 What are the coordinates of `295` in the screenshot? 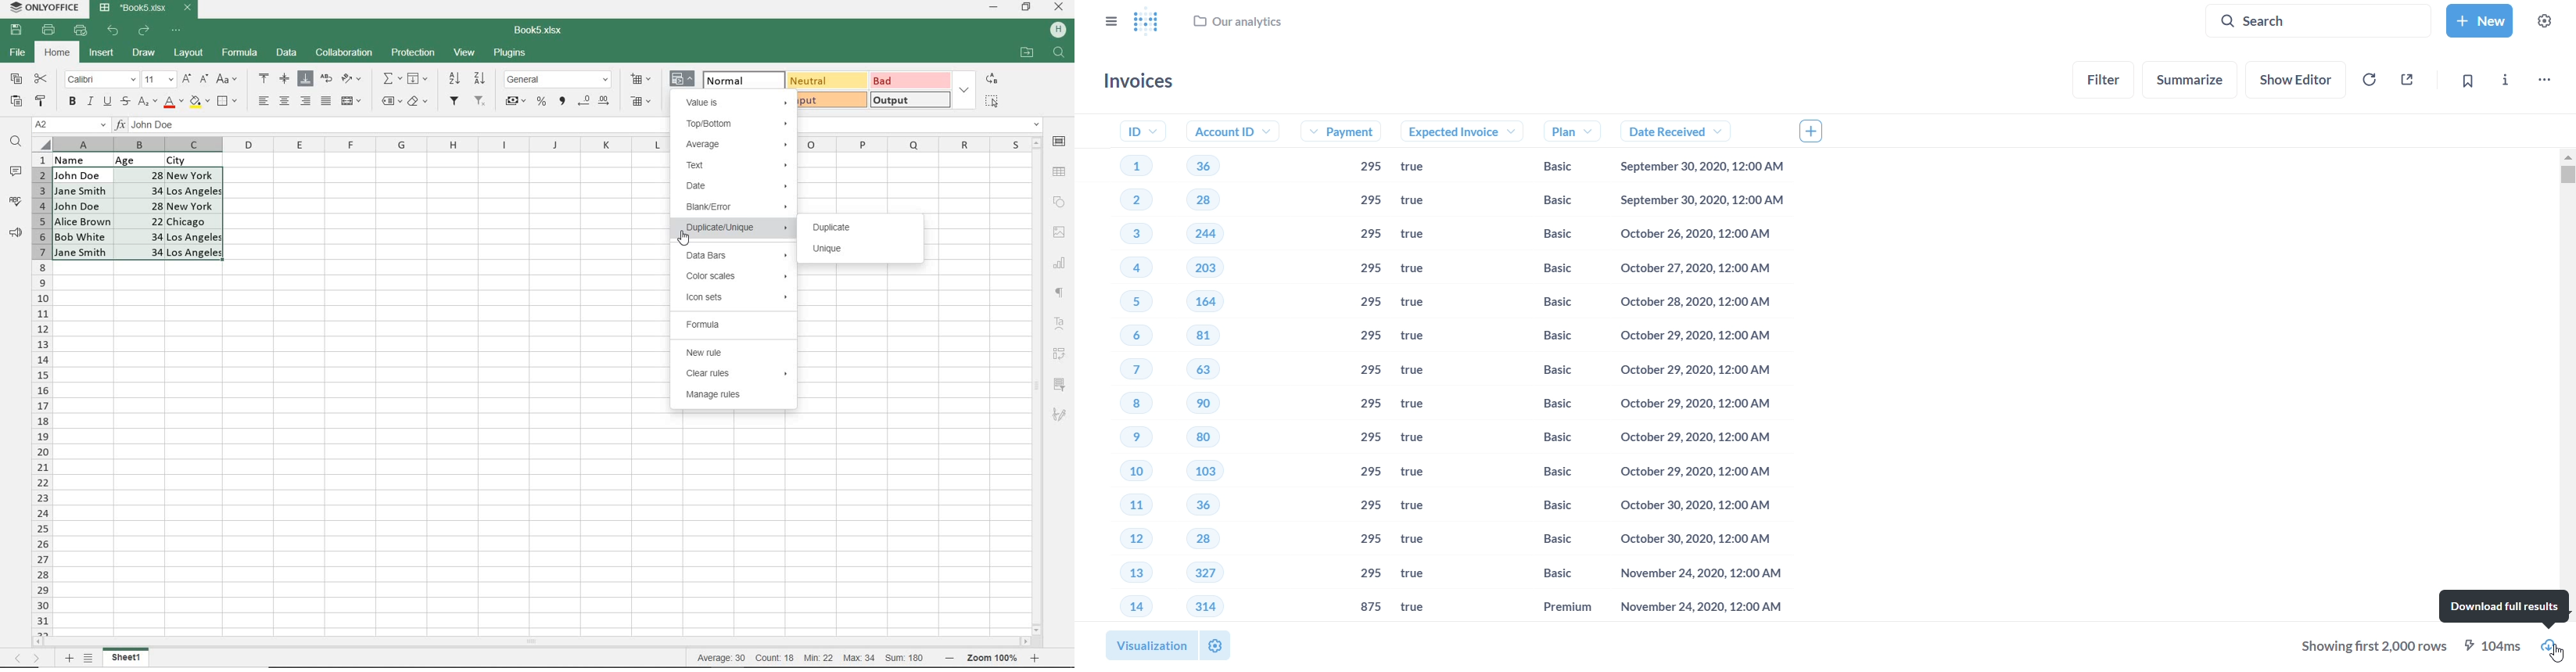 It's located at (1371, 372).